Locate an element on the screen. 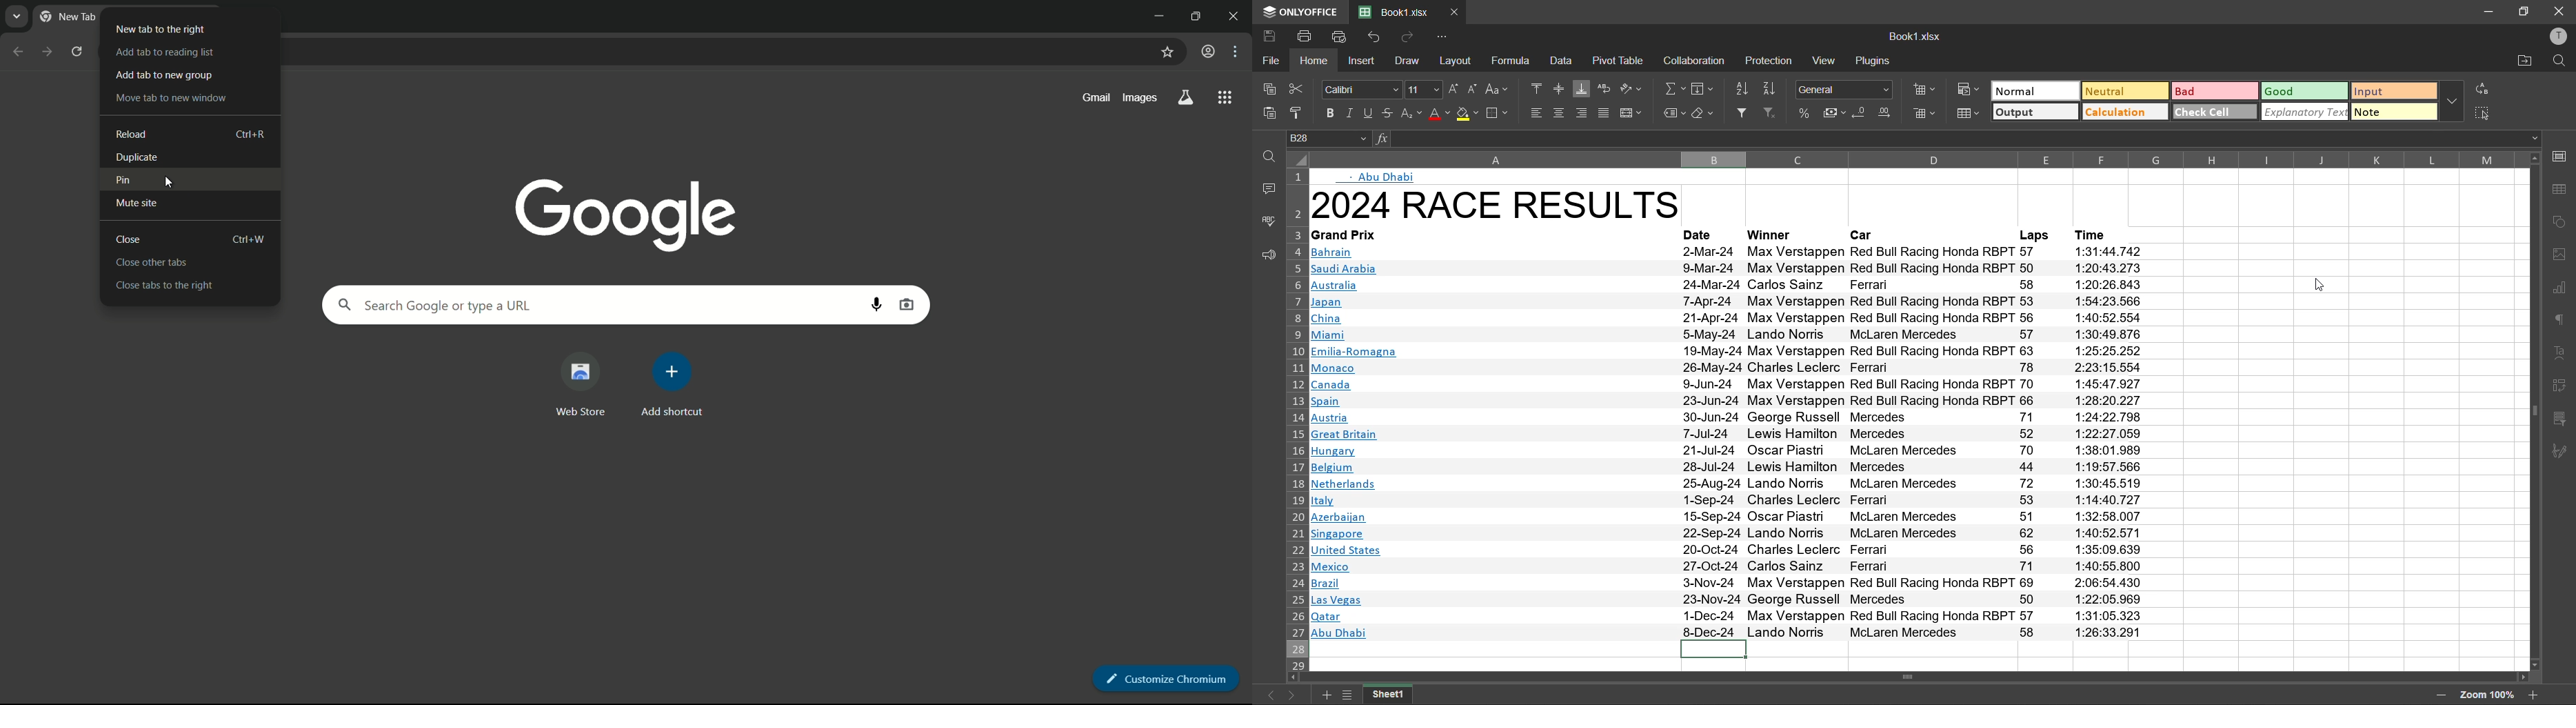 Image resolution: width=2576 pixels, height=728 pixels. Cursor is located at coordinates (1274, 52).